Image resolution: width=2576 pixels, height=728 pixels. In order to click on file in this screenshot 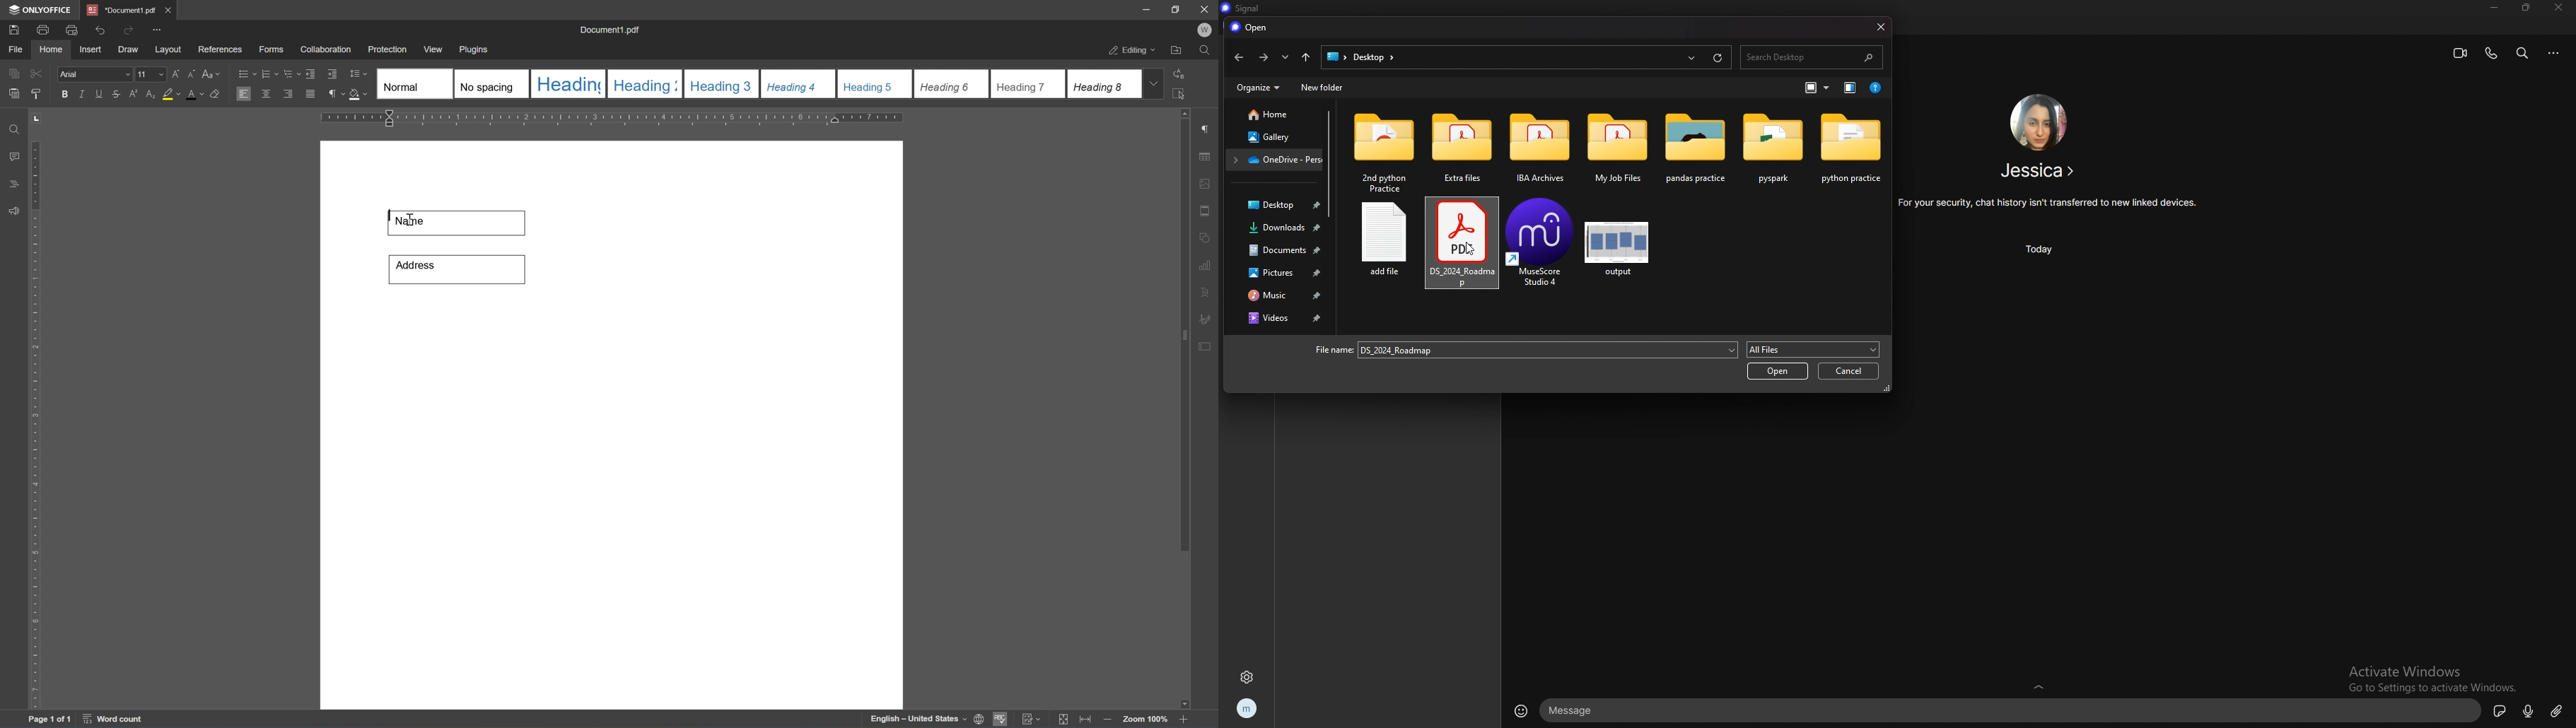, I will do `click(19, 49)`.